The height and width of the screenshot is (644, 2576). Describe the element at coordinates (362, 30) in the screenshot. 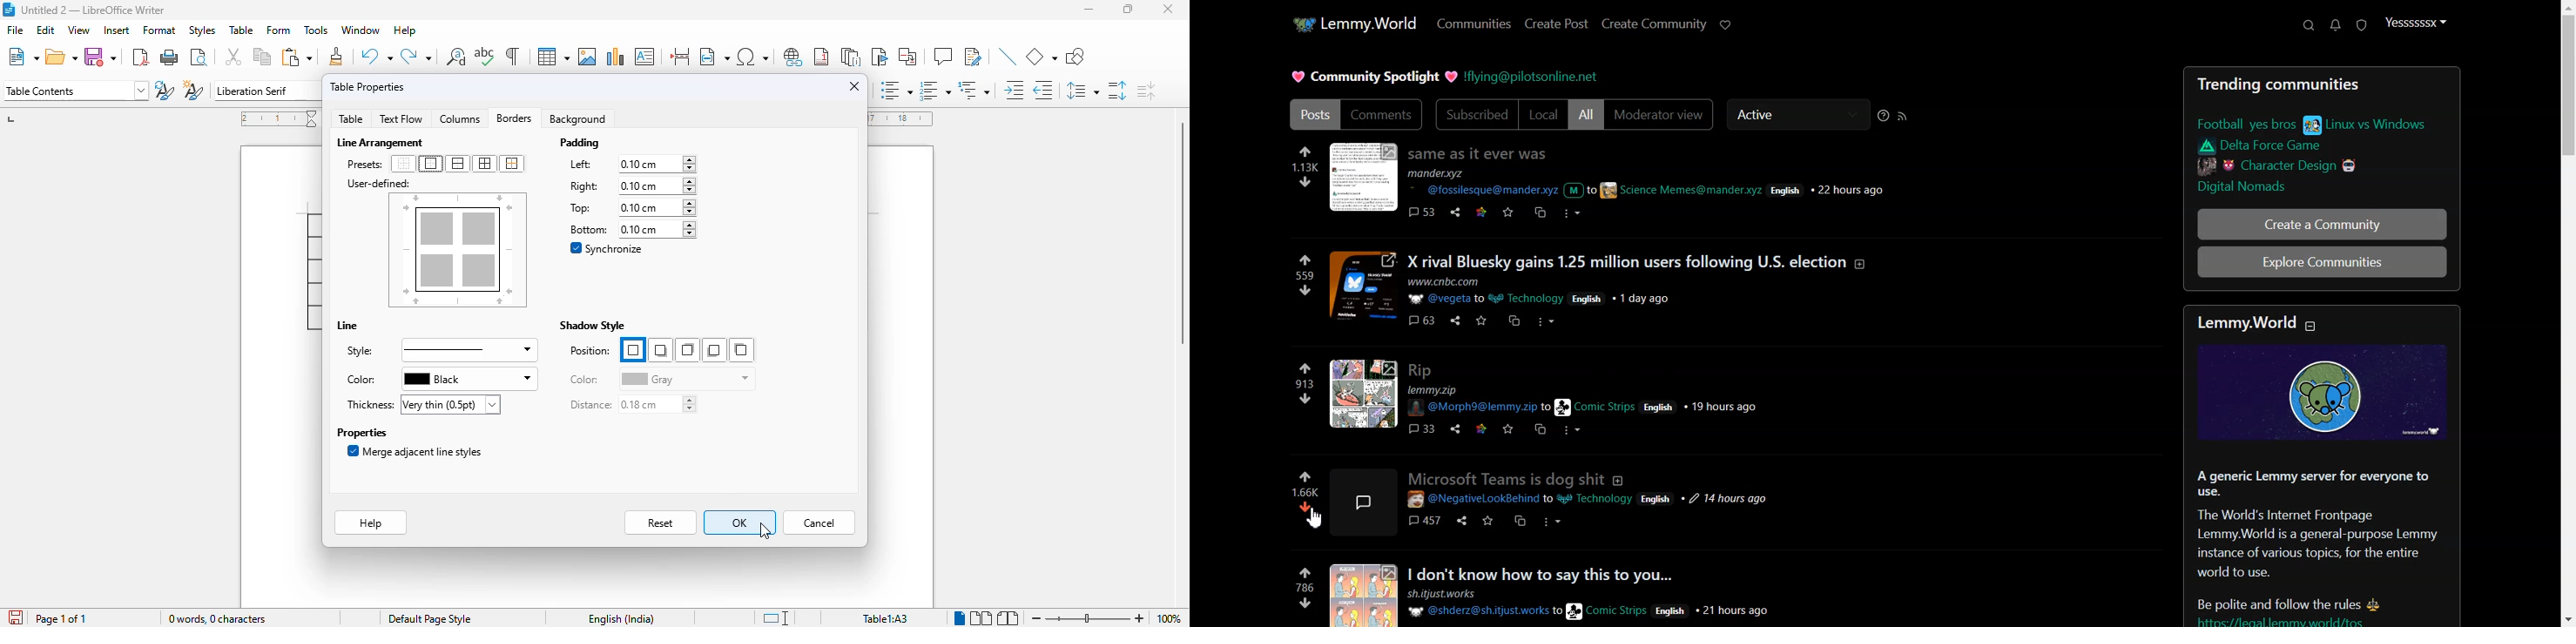

I see `window` at that location.